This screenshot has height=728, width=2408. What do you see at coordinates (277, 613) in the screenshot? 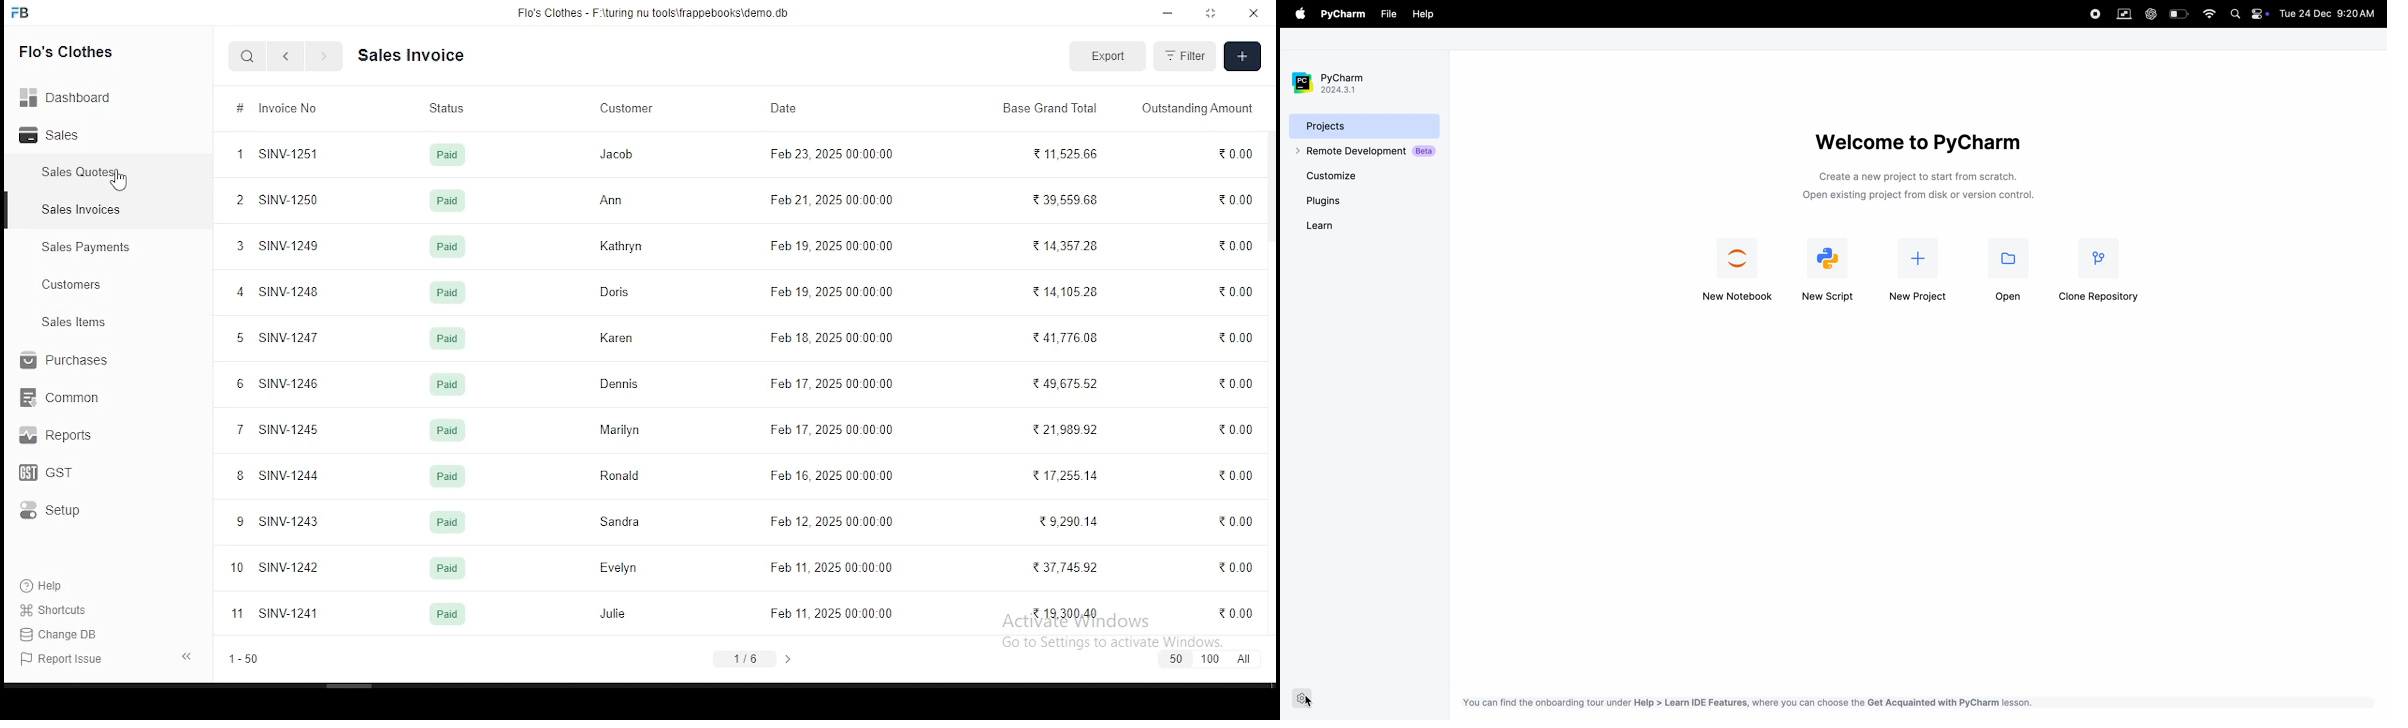
I see `1 SINV-1241` at bounding box center [277, 613].